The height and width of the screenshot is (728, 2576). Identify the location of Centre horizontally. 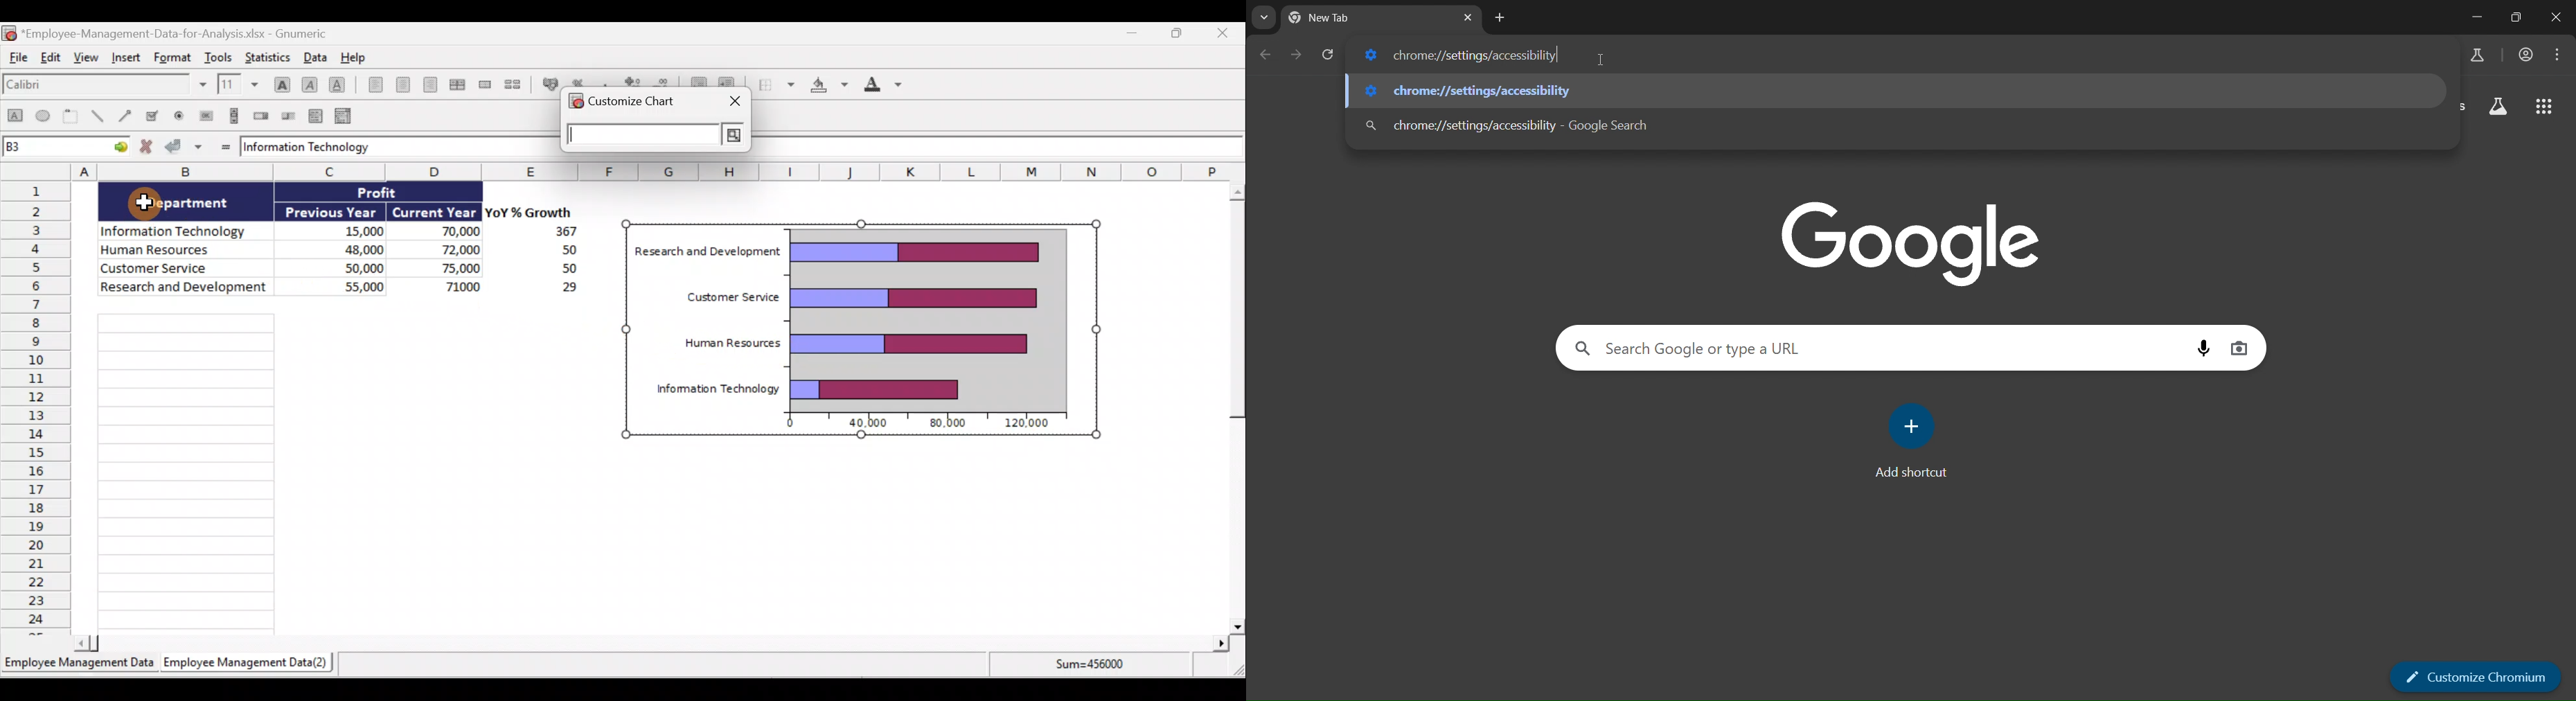
(406, 86).